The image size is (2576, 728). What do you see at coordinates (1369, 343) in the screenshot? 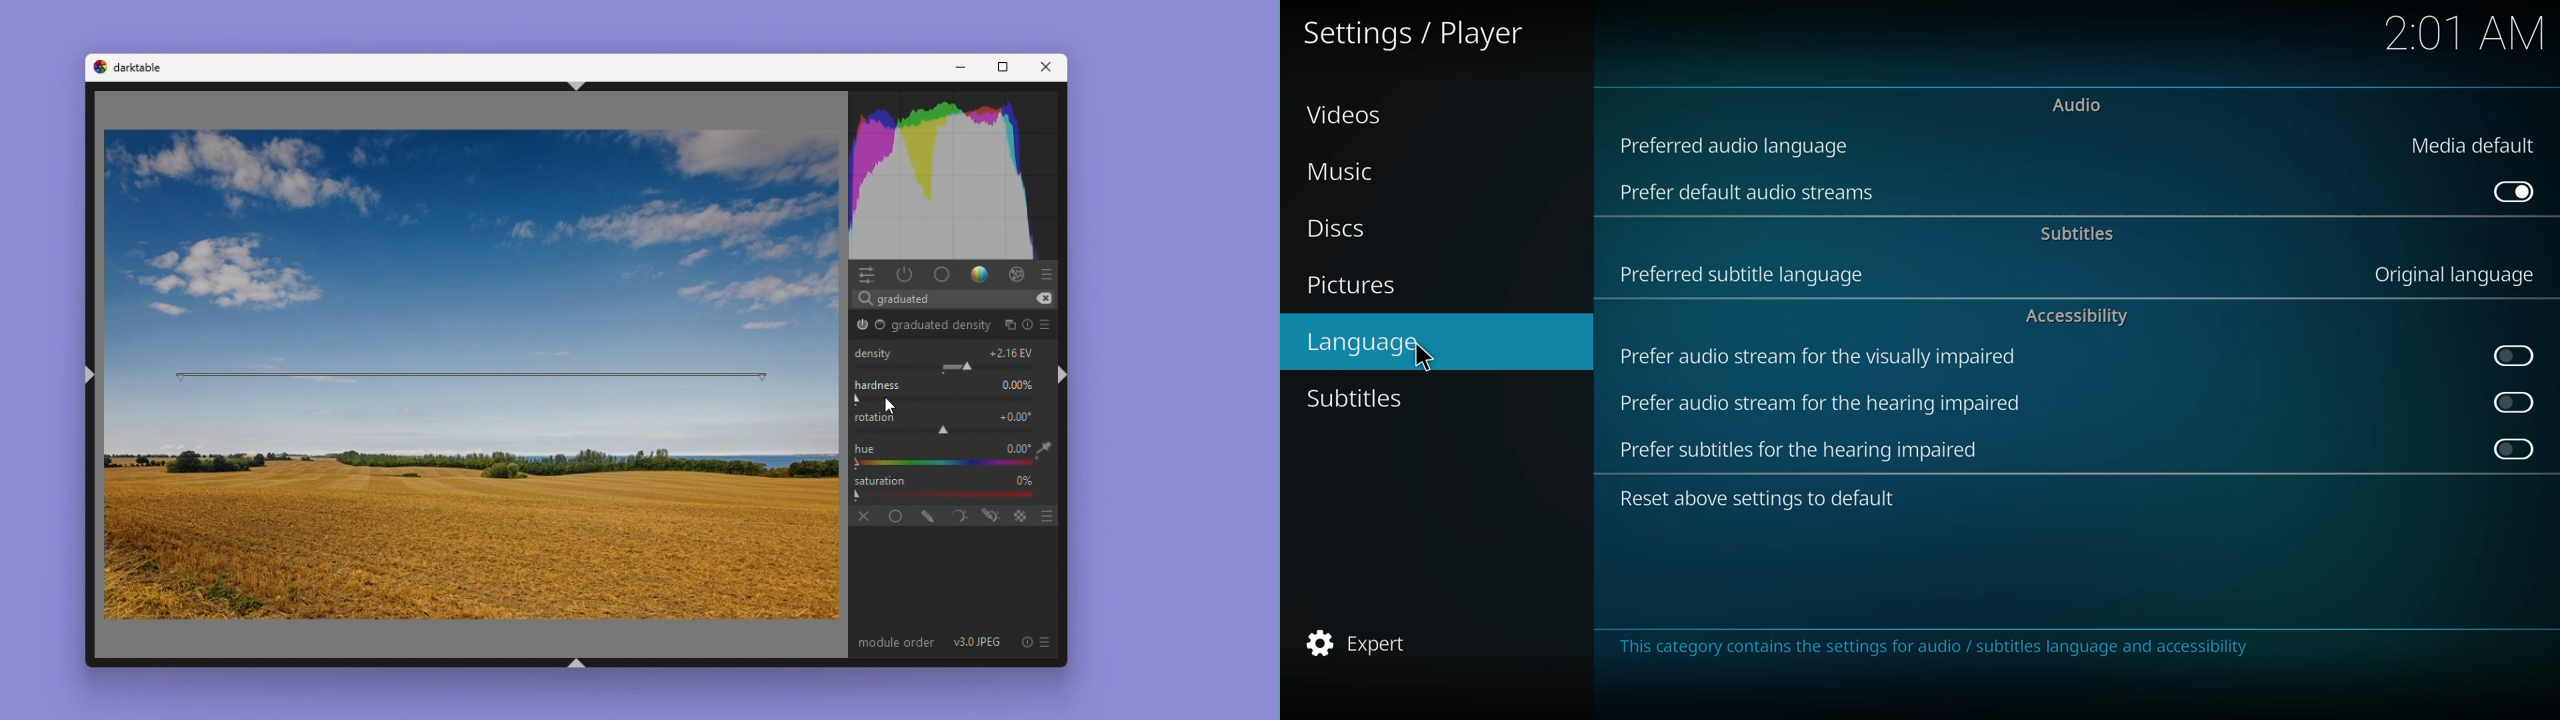
I see `language` at bounding box center [1369, 343].